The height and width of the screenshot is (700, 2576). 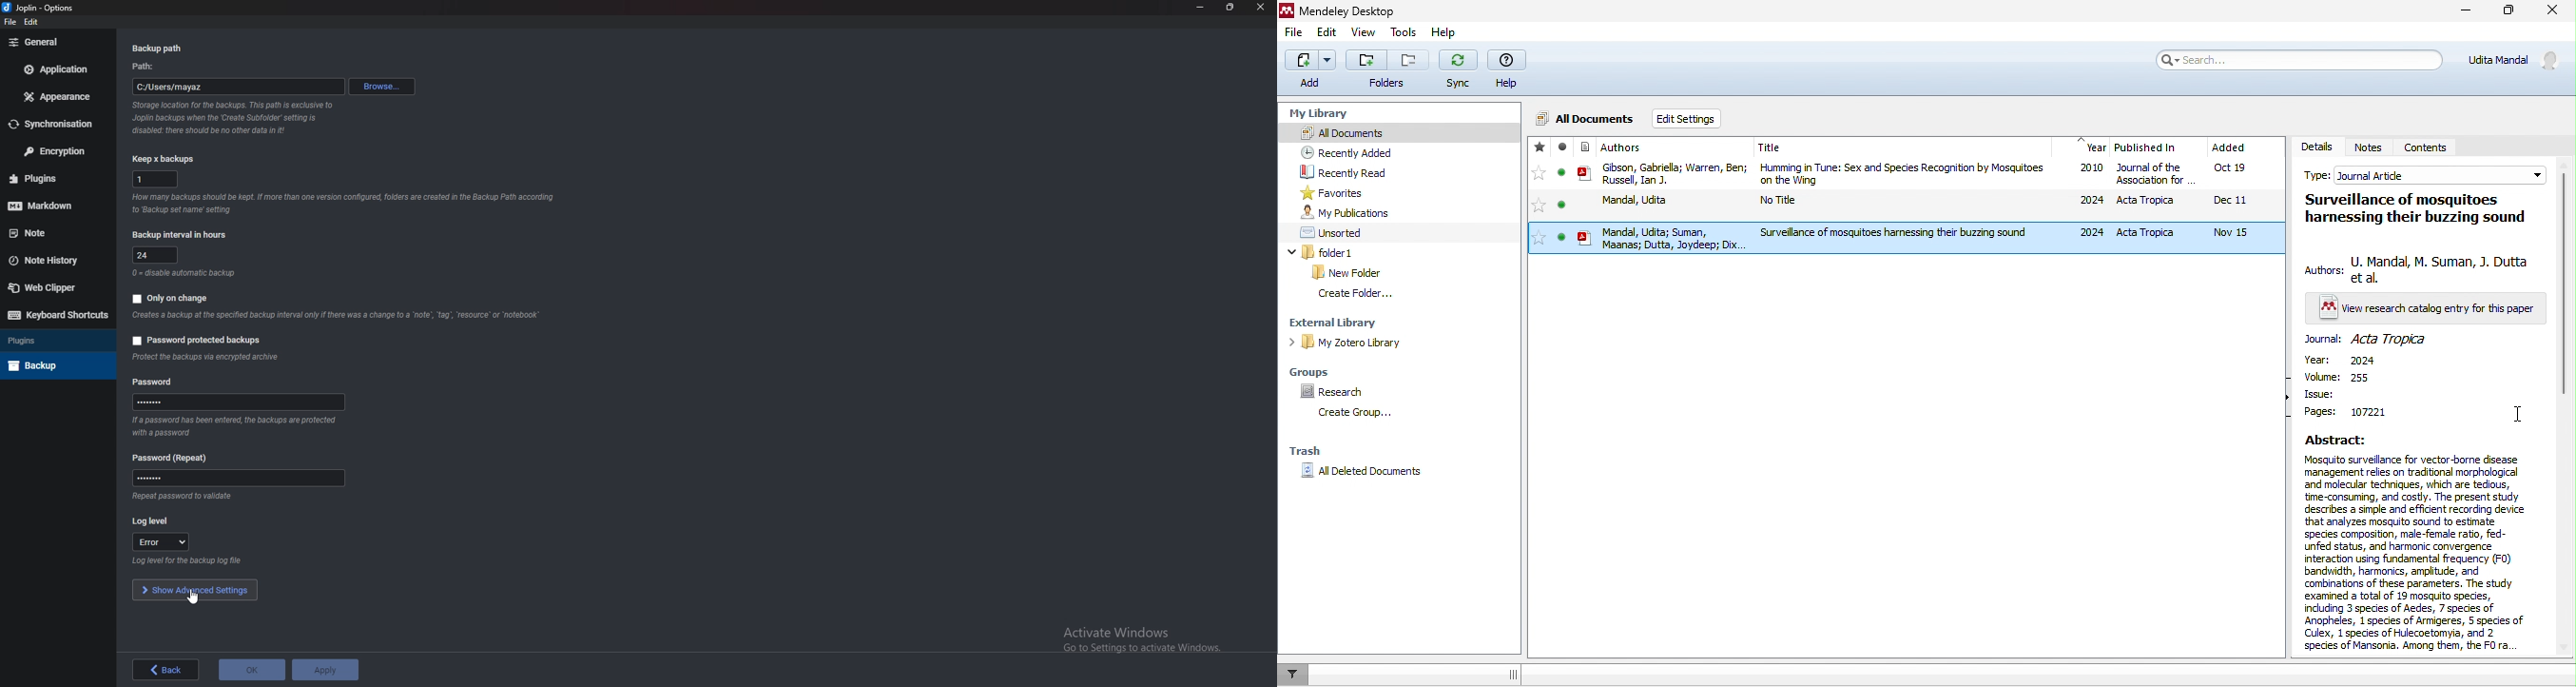 What do you see at coordinates (239, 402) in the screenshot?
I see `Password` at bounding box center [239, 402].